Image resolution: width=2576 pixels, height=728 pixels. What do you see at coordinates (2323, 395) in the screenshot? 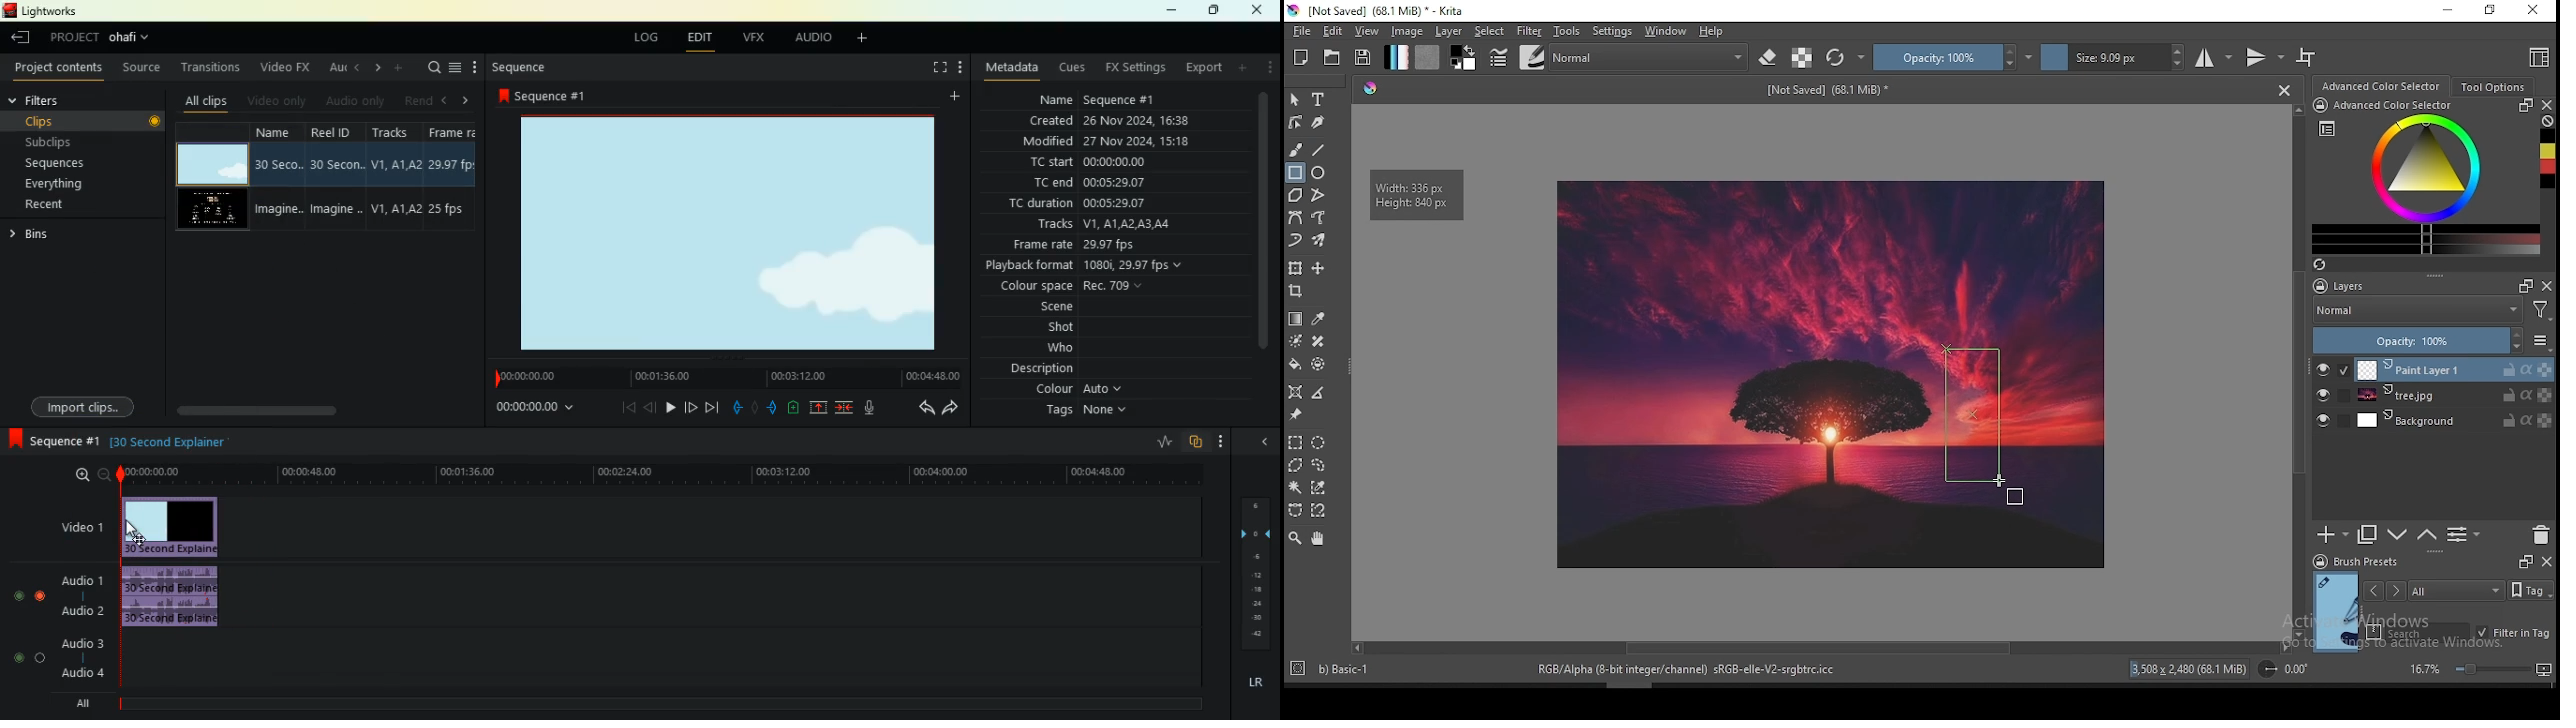
I see `layer visibility on/off` at bounding box center [2323, 395].